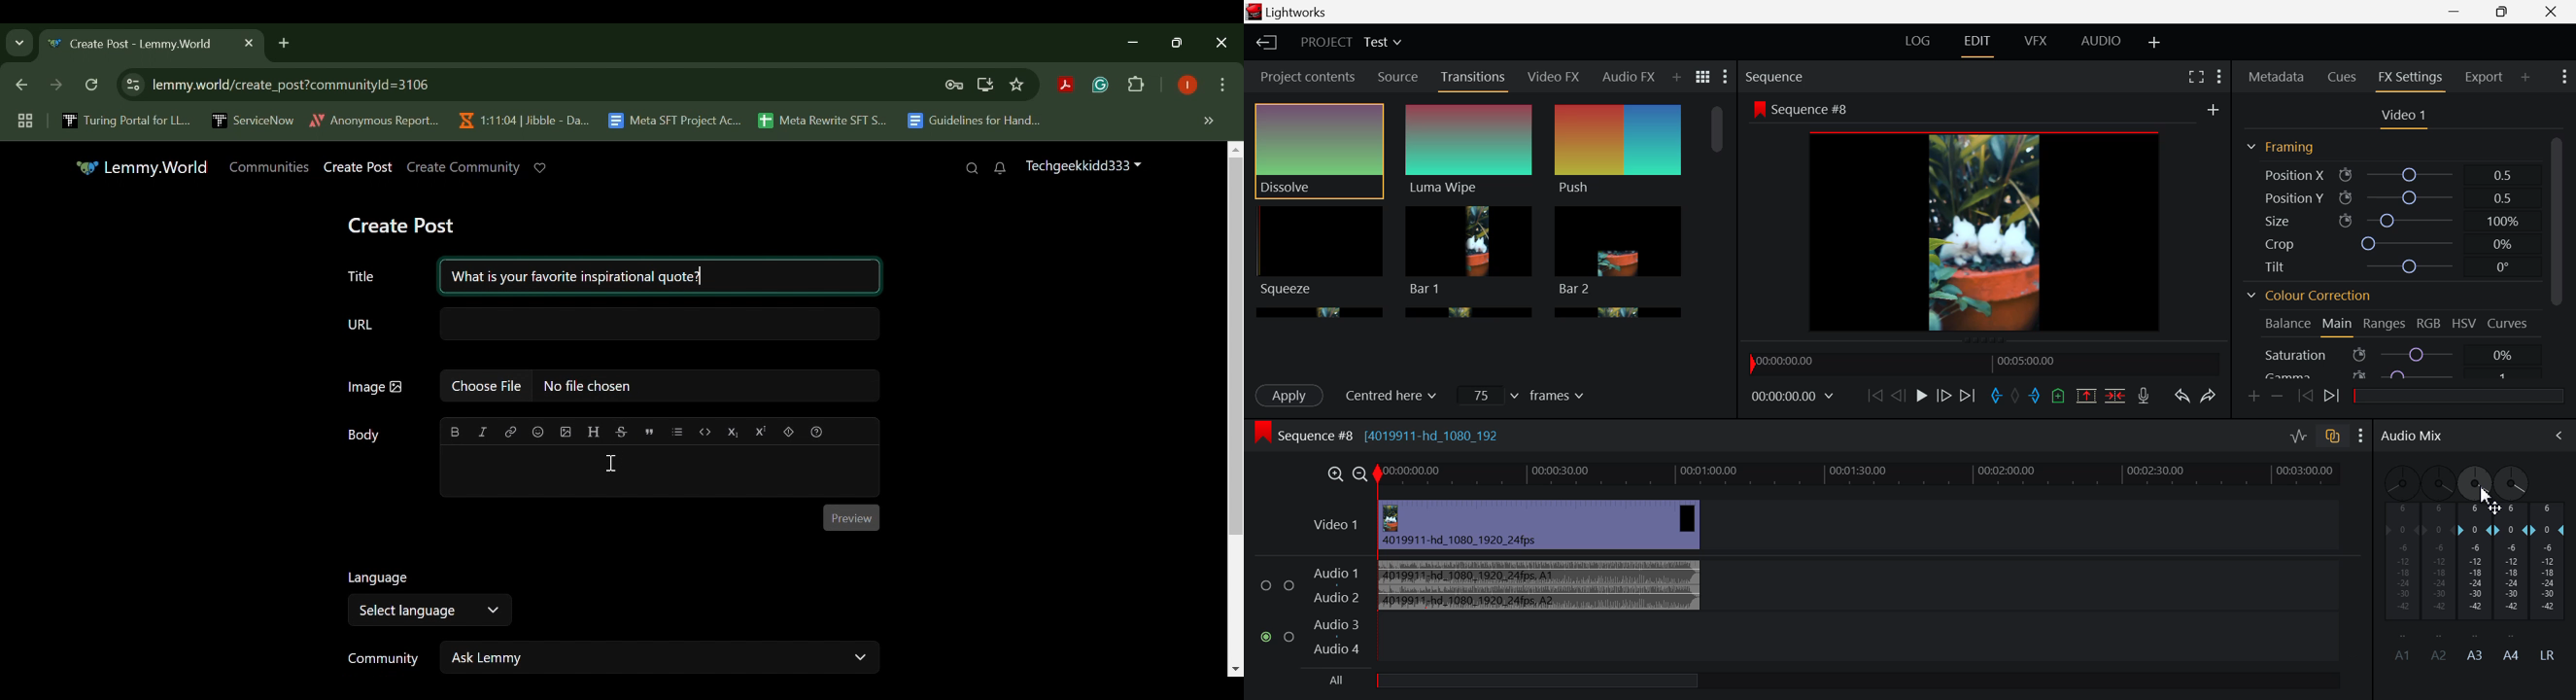 Image resolution: width=2576 pixels, height=700 pixels. What do you see at coordinates (608, 276) in the screenshot?
I see `Title: What is your favorite inspirational quote?` at bounding box center [608, 276].